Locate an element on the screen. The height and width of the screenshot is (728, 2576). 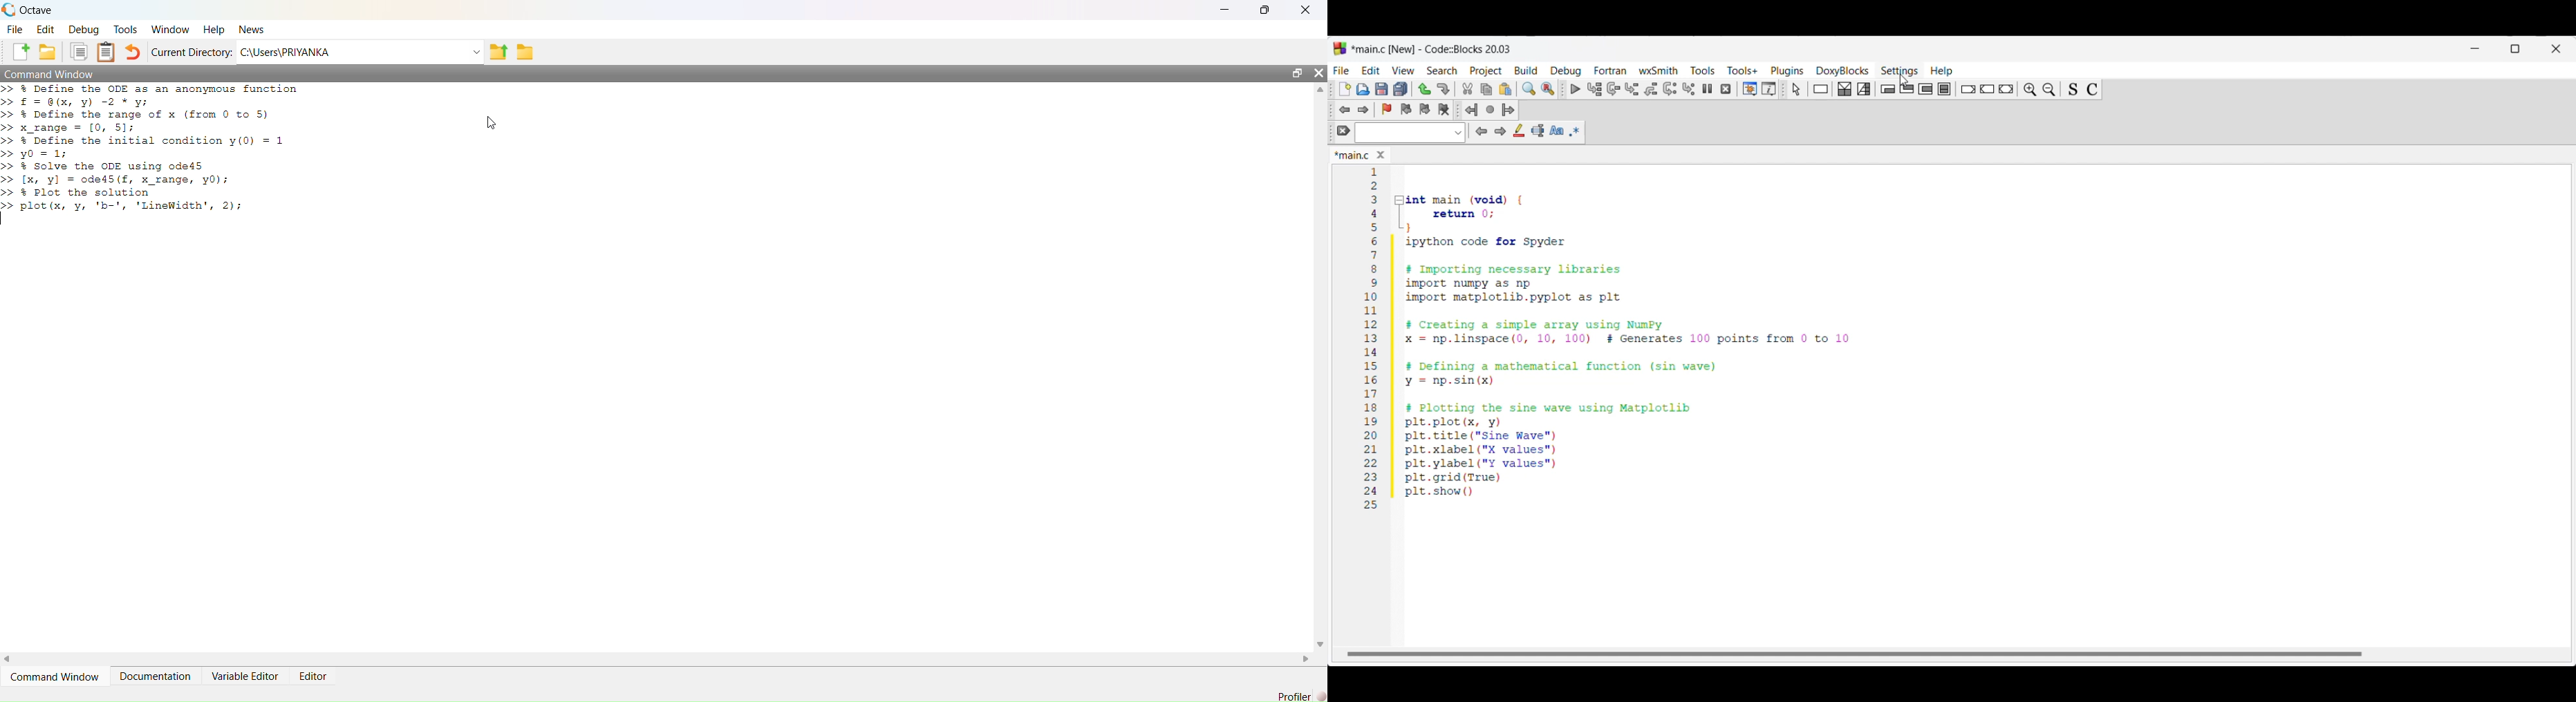
Replace is located at coordinates (1548, 89).